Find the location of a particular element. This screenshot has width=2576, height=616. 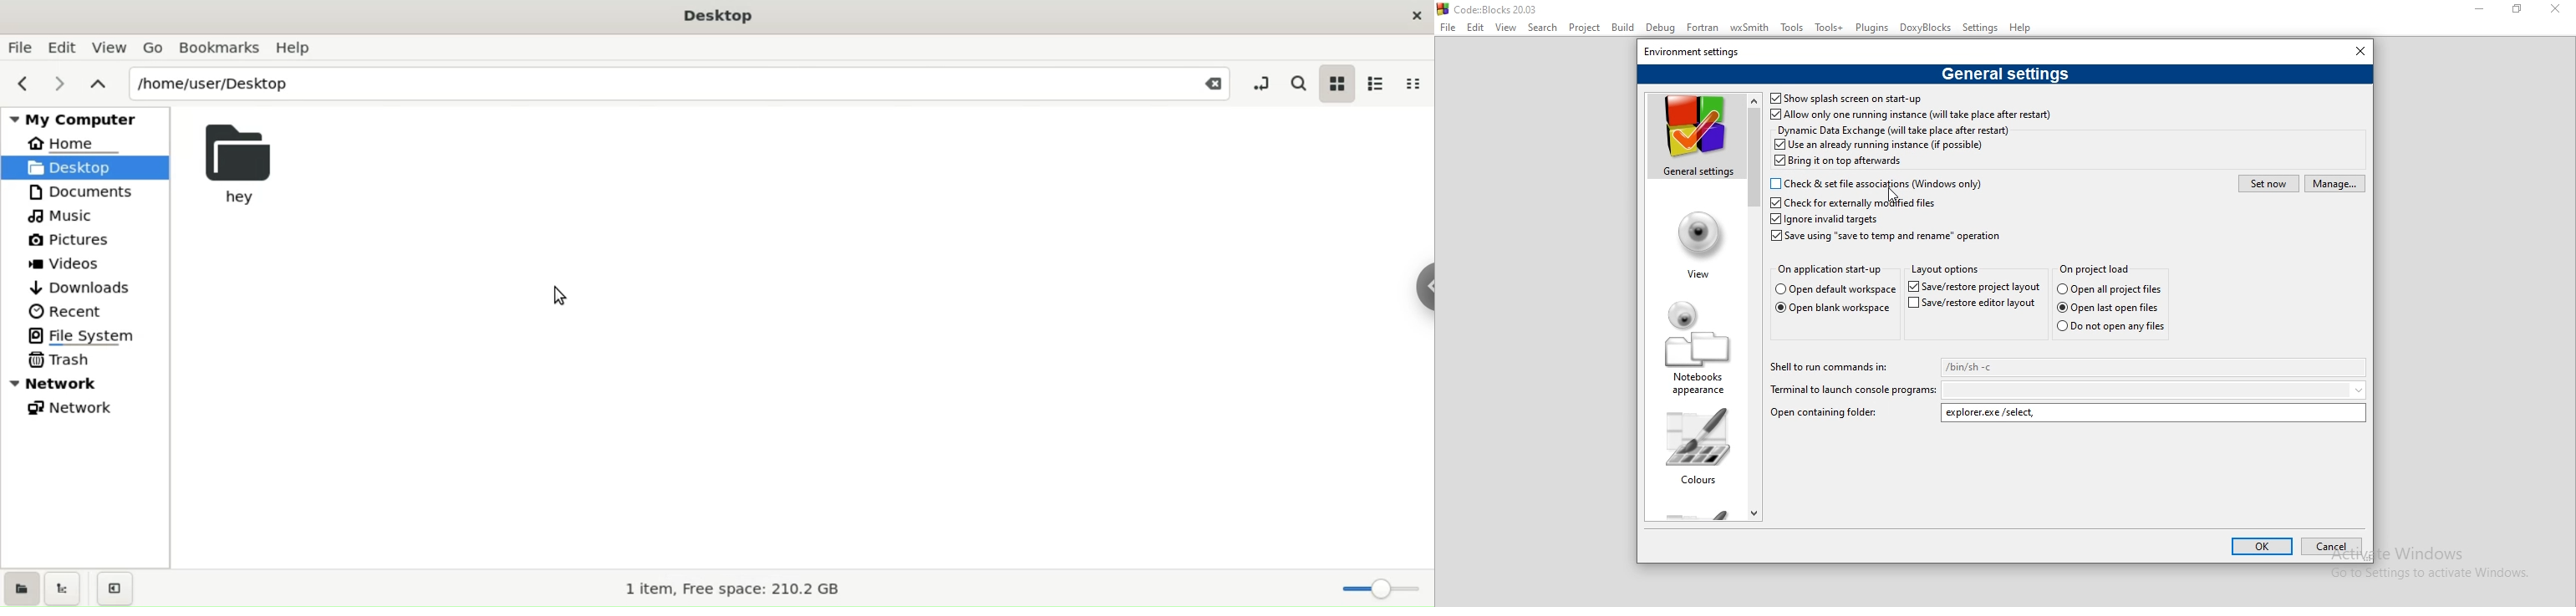

network is located at coordinates (75, 410).